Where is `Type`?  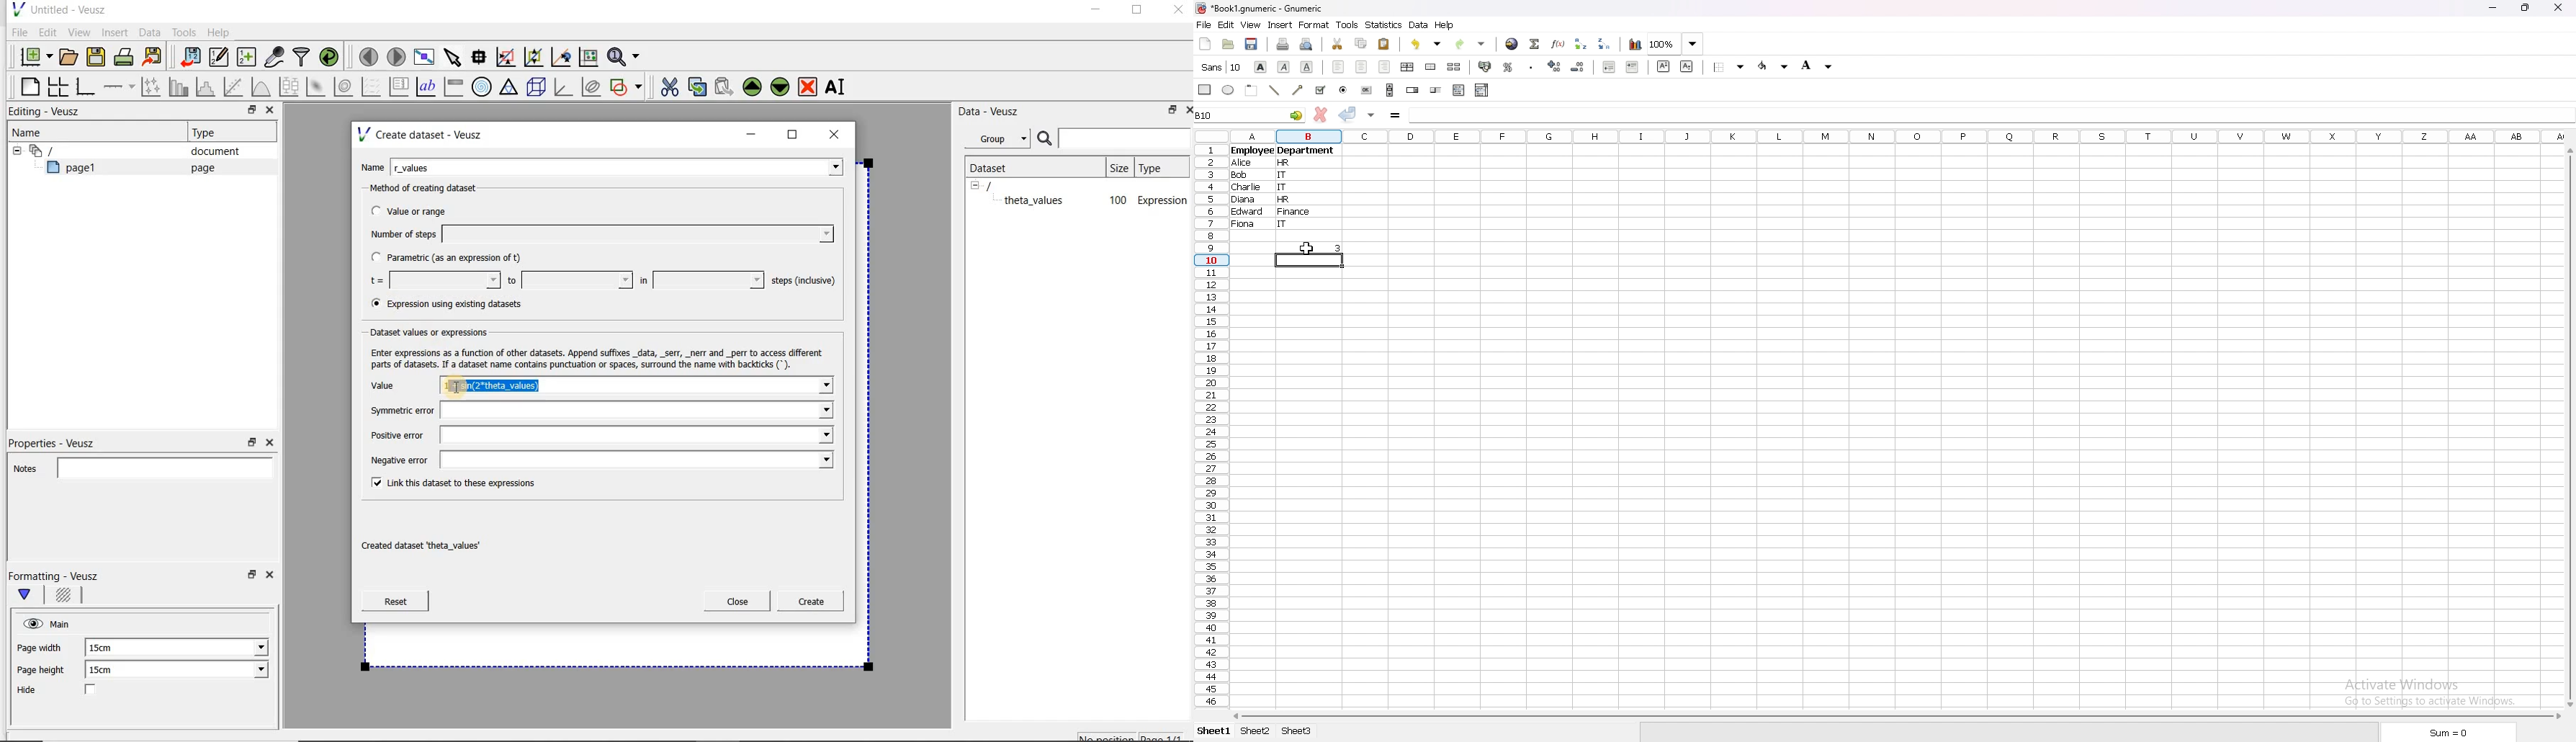
Type is located at coordinates (210, 132).